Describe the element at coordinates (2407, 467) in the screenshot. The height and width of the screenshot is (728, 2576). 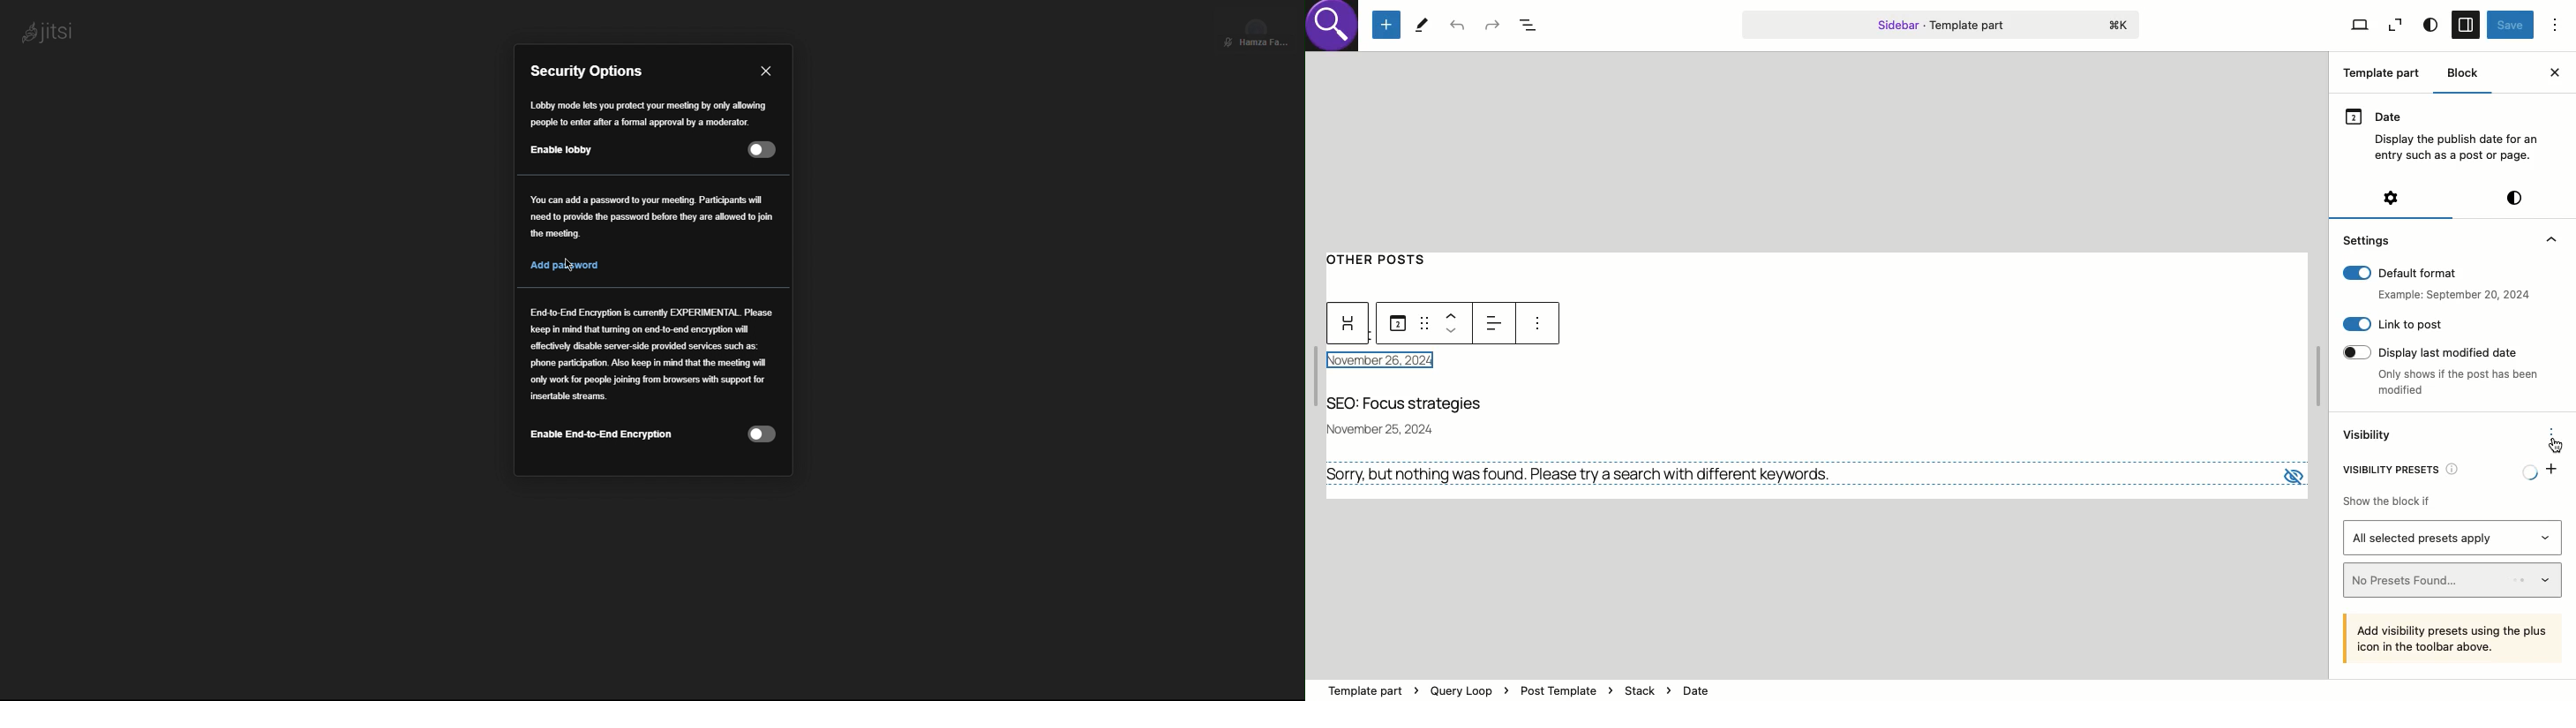
I see `Visibility presets ` at that location.